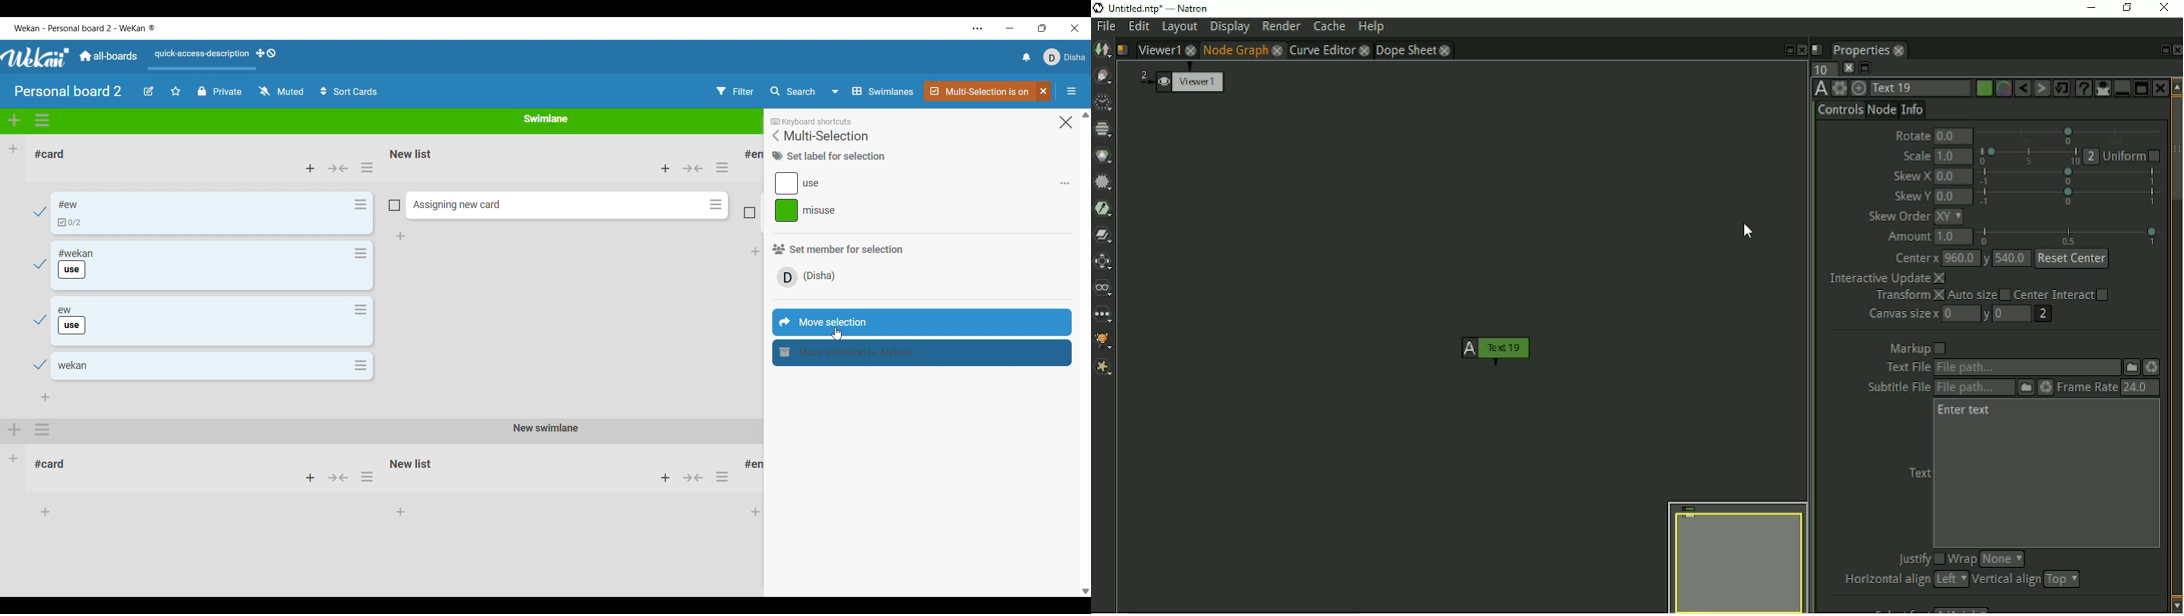 This screenshot has width=2184, height=616. Describe the element at coordinates (68, 91) in the screenshot. I see `Board title` at that location.